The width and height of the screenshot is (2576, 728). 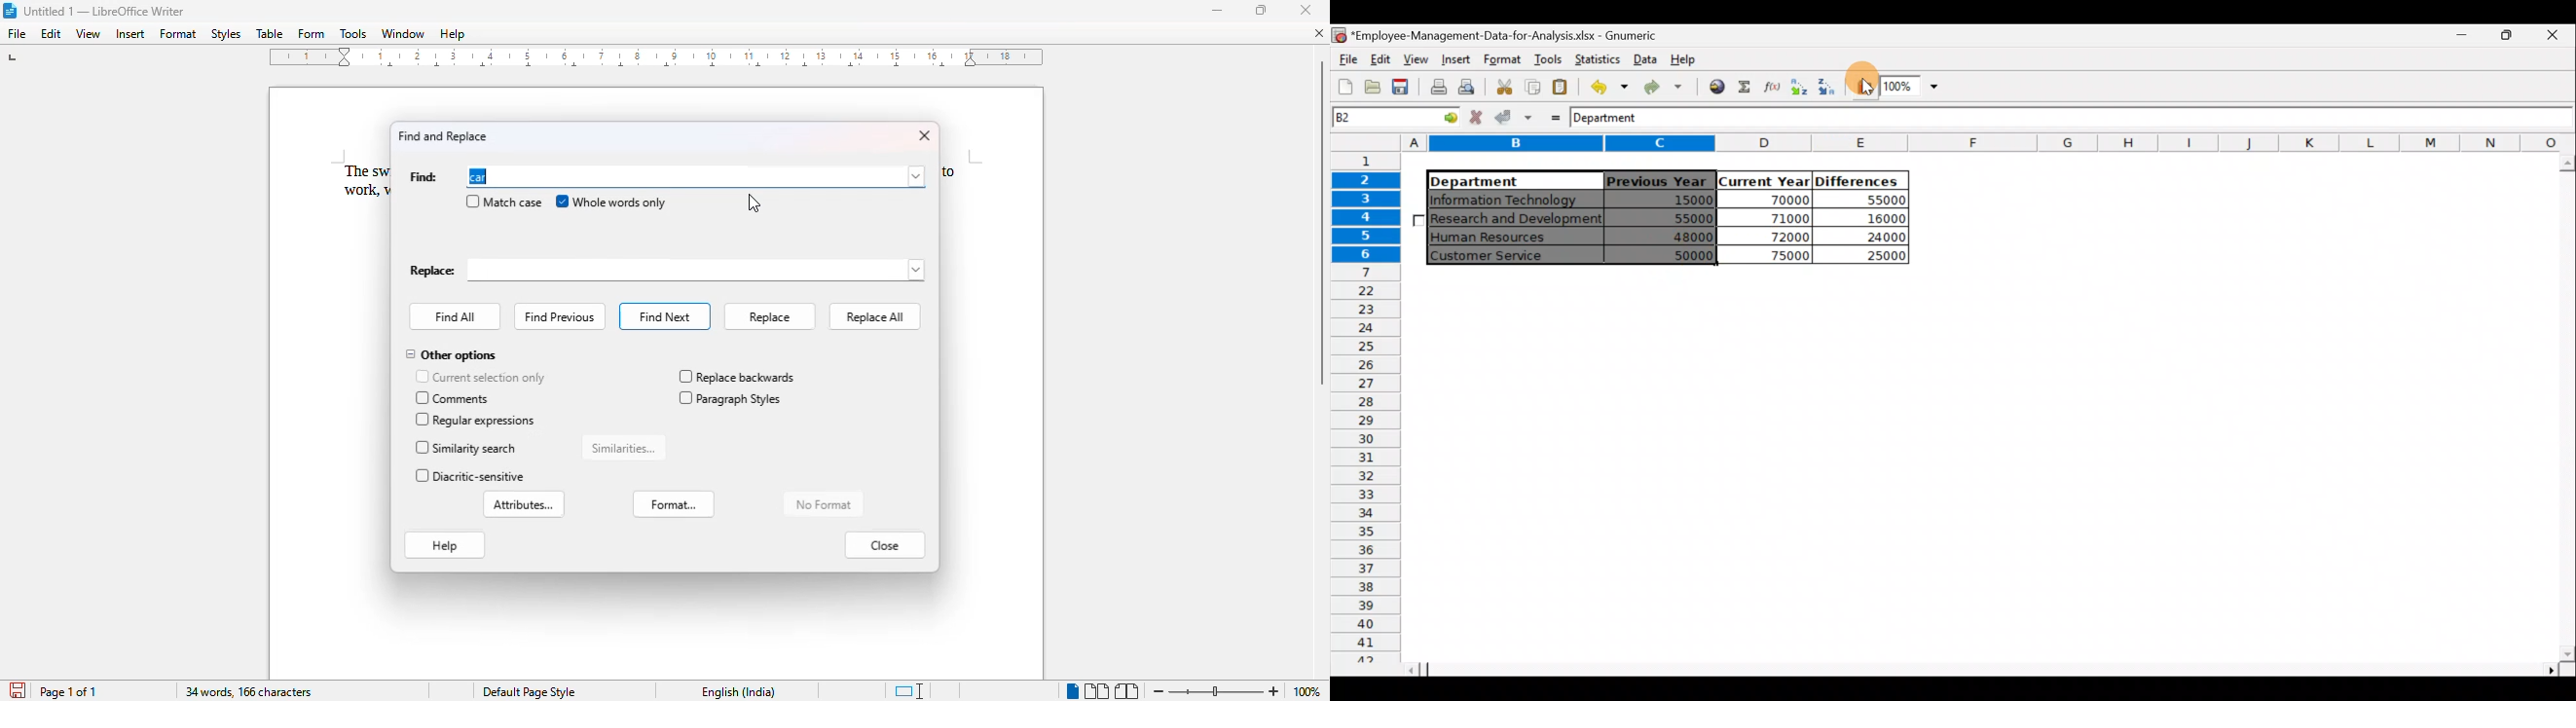 I want to click on Current Year, so click(x=1763, y=180).